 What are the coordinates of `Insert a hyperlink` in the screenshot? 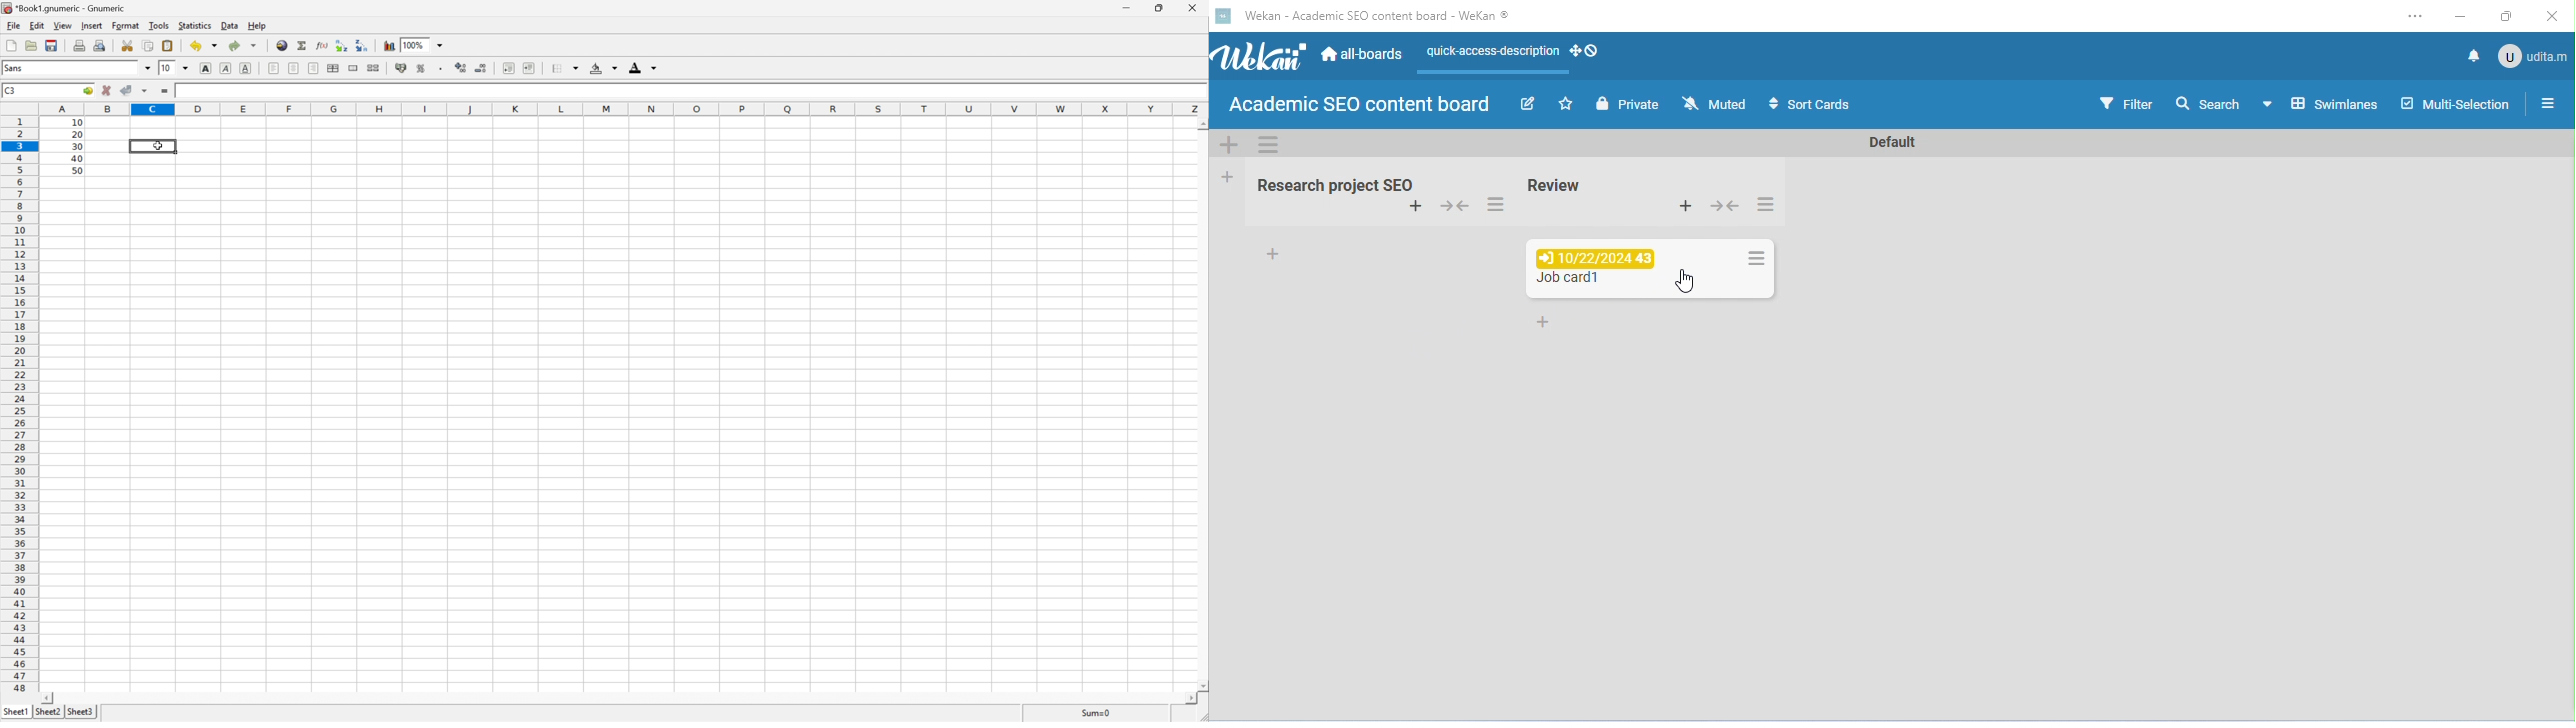 It's located at (281, 45).